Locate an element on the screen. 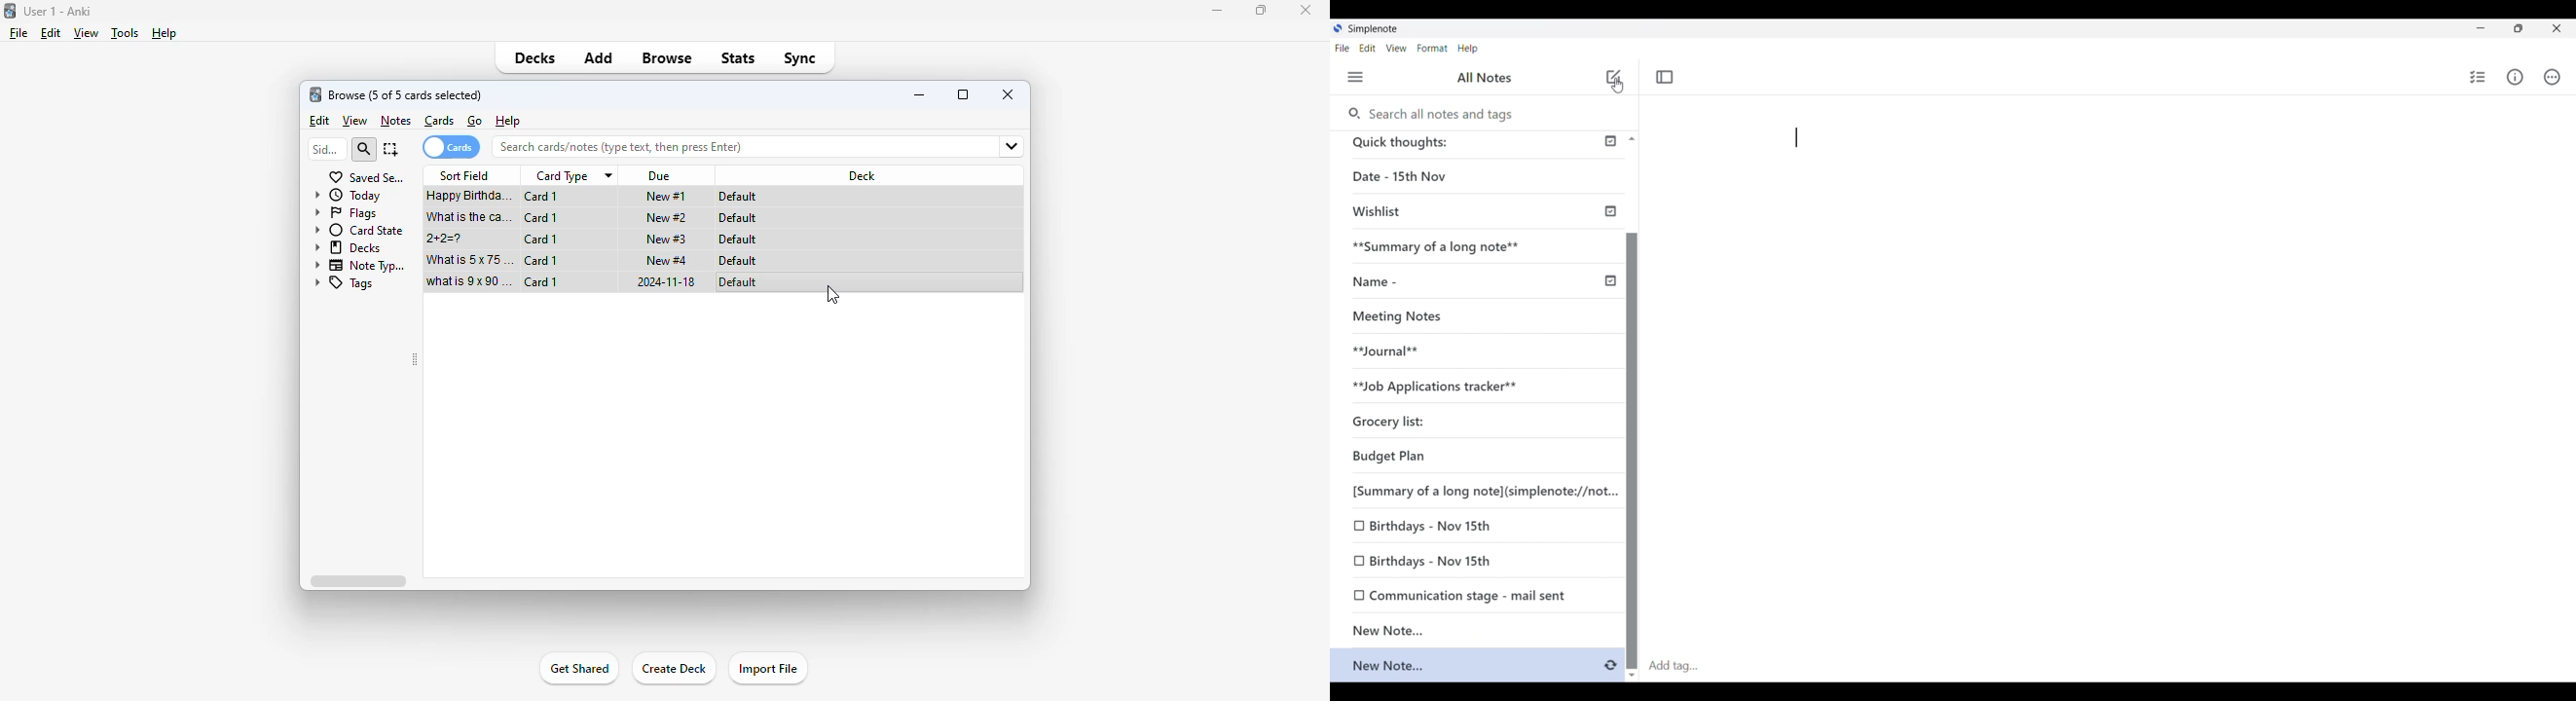  card state is located at coordinates (360, 231).